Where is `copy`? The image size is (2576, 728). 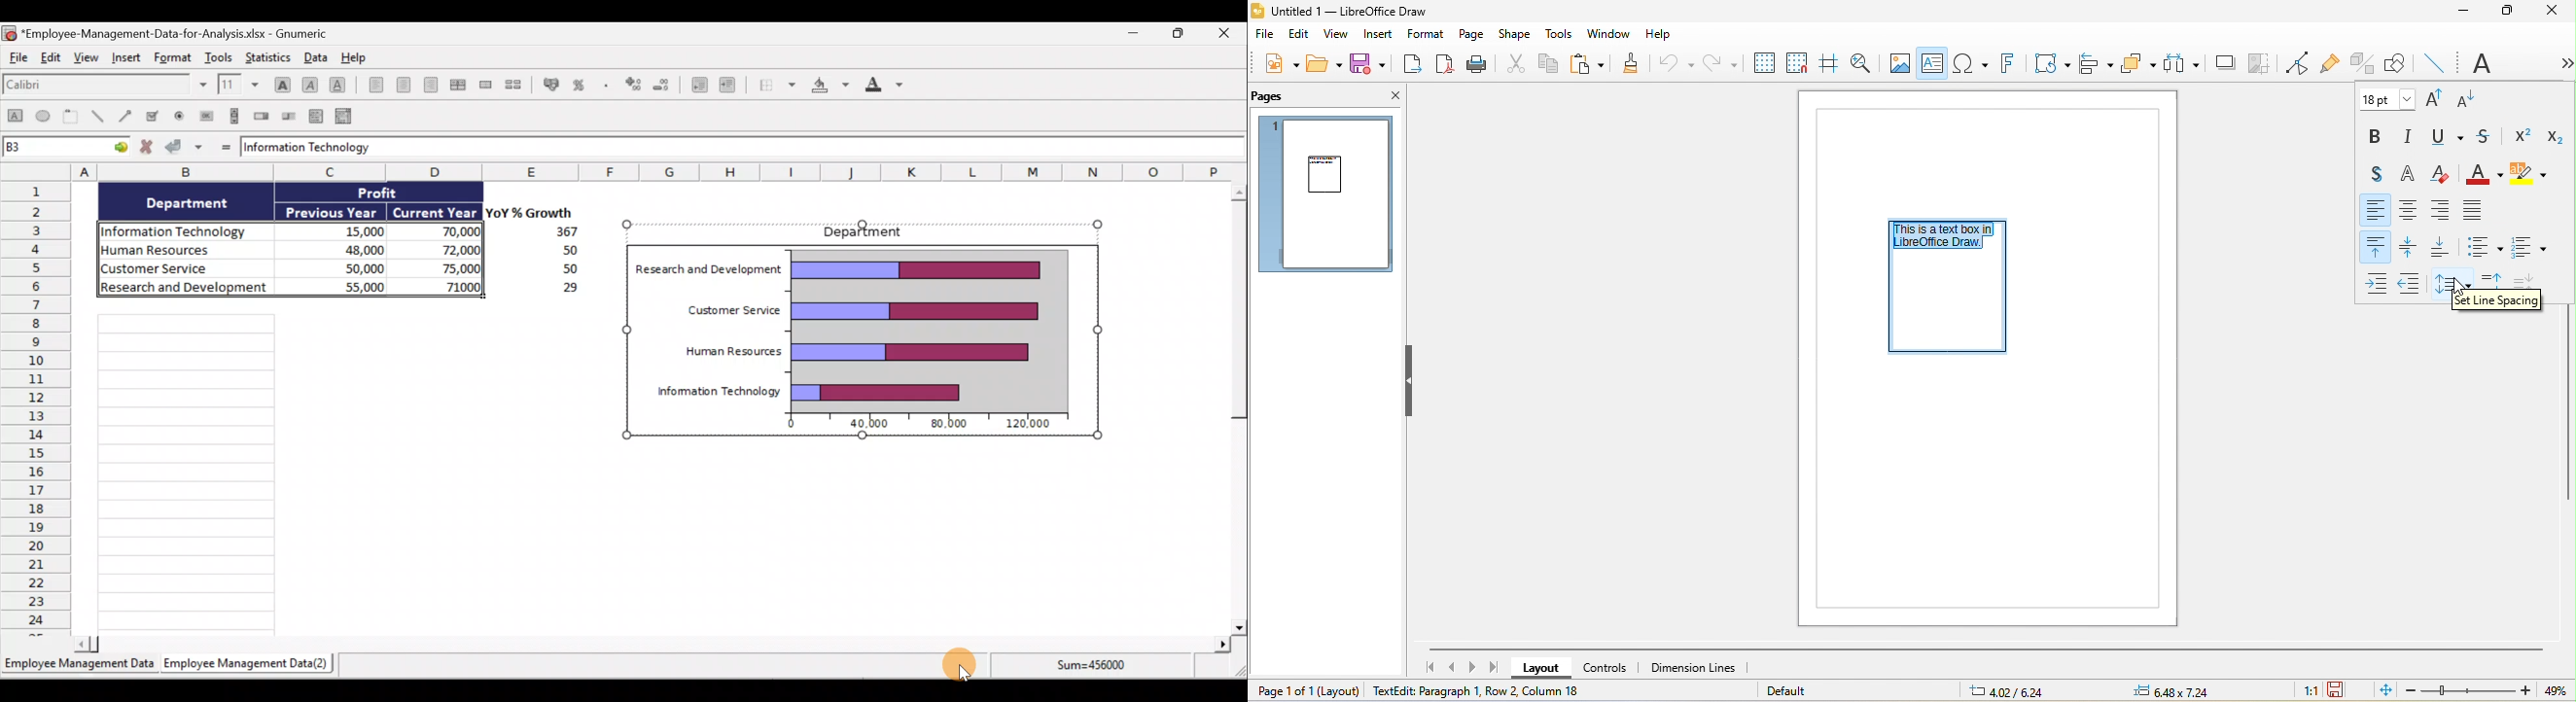 copy is located at coordinates (1551, 66).